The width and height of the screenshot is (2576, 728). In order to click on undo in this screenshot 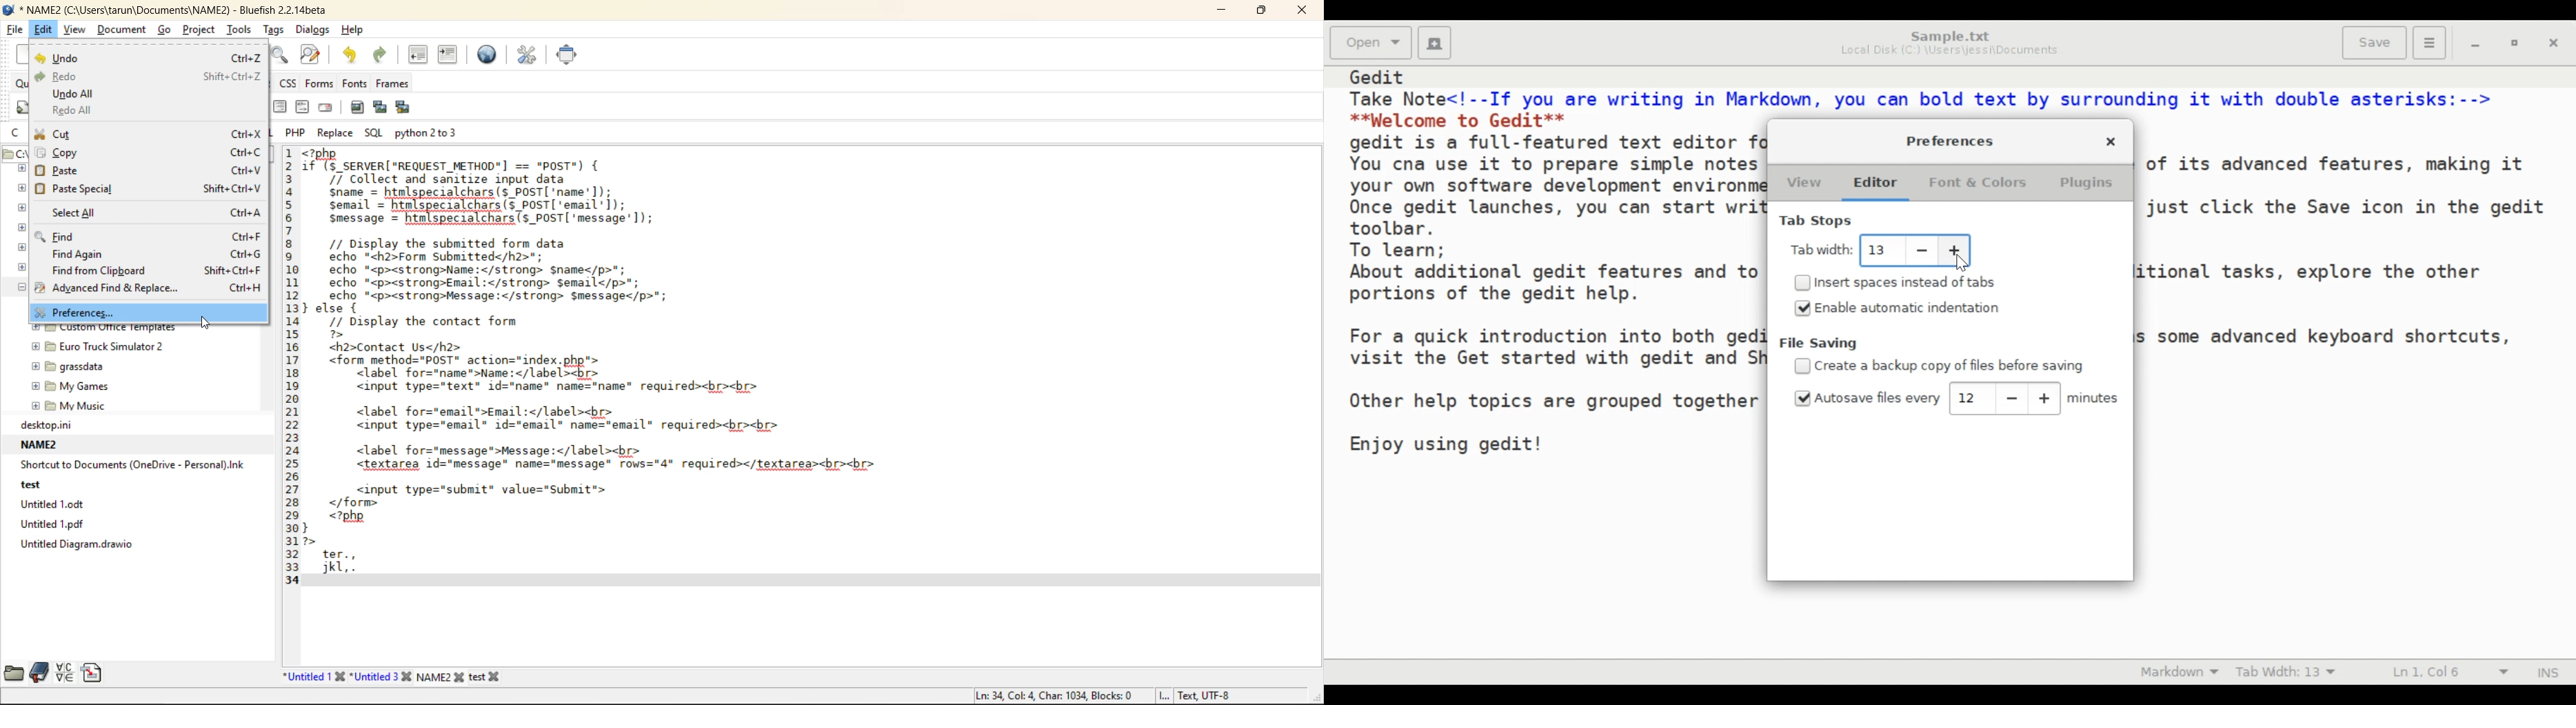, I will do `click(350, 53)`.